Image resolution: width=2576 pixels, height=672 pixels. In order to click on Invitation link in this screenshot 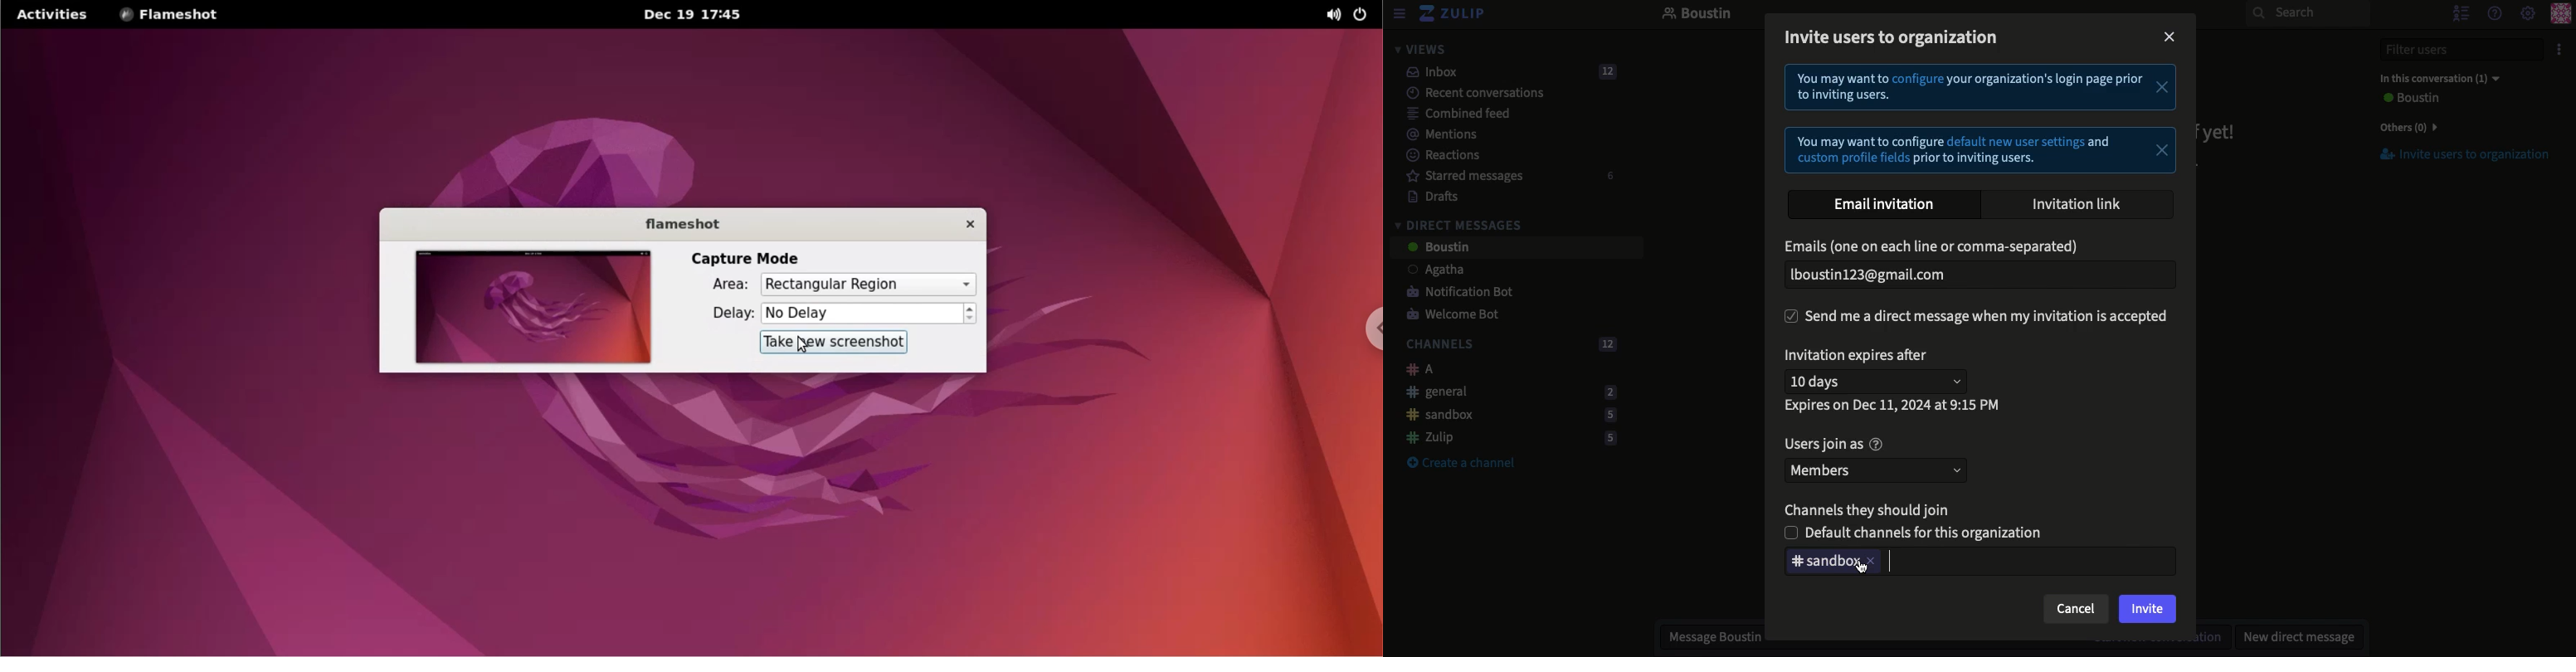, I will do `click(2078, 203)`.